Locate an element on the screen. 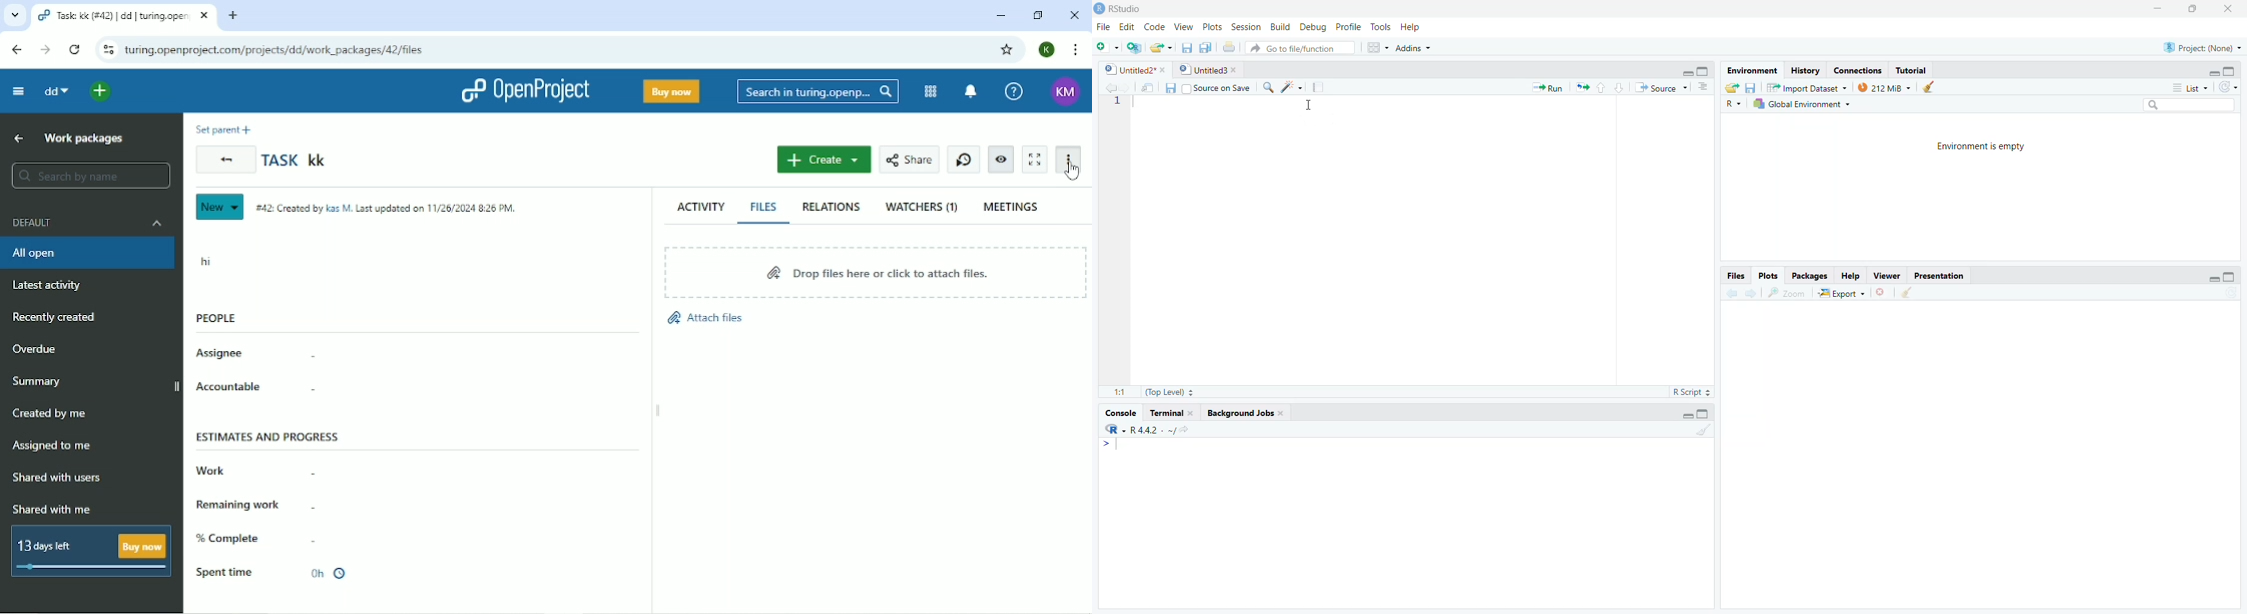 The image size is (2268, 616). next is located at coordinates (1752, 293).